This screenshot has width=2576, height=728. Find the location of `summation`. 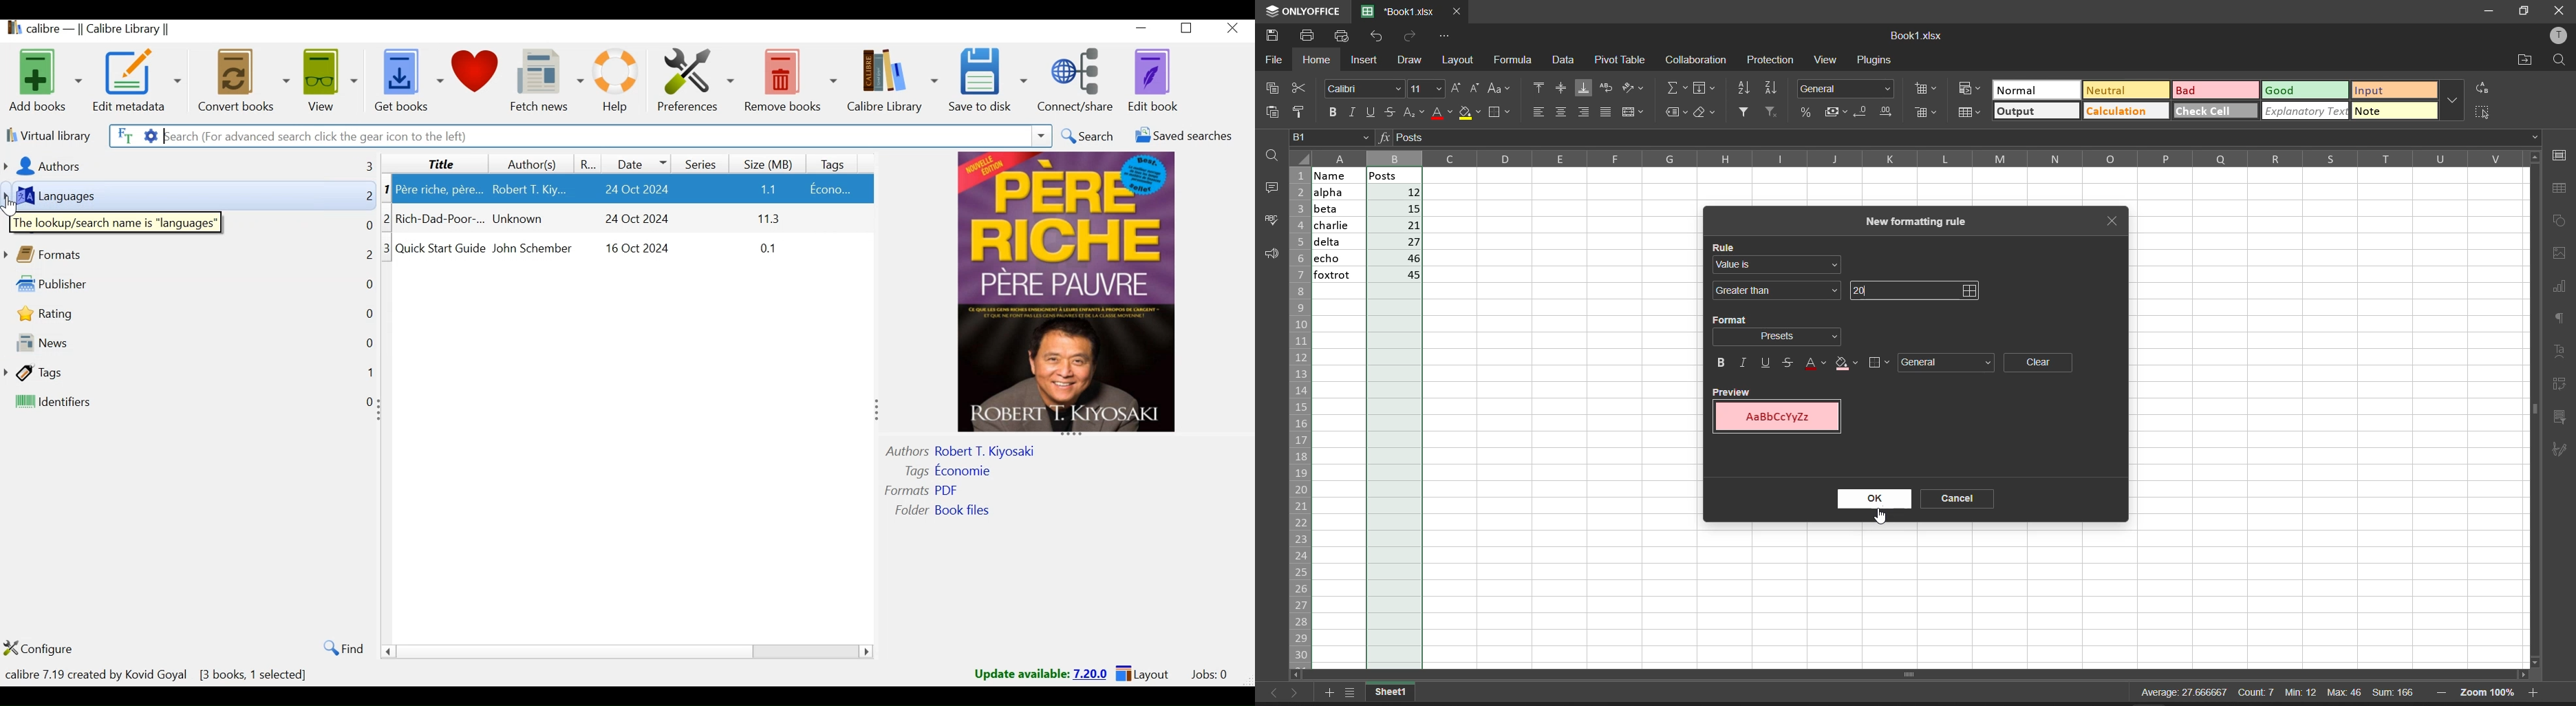

summation is located at coordinates (1671, 88).